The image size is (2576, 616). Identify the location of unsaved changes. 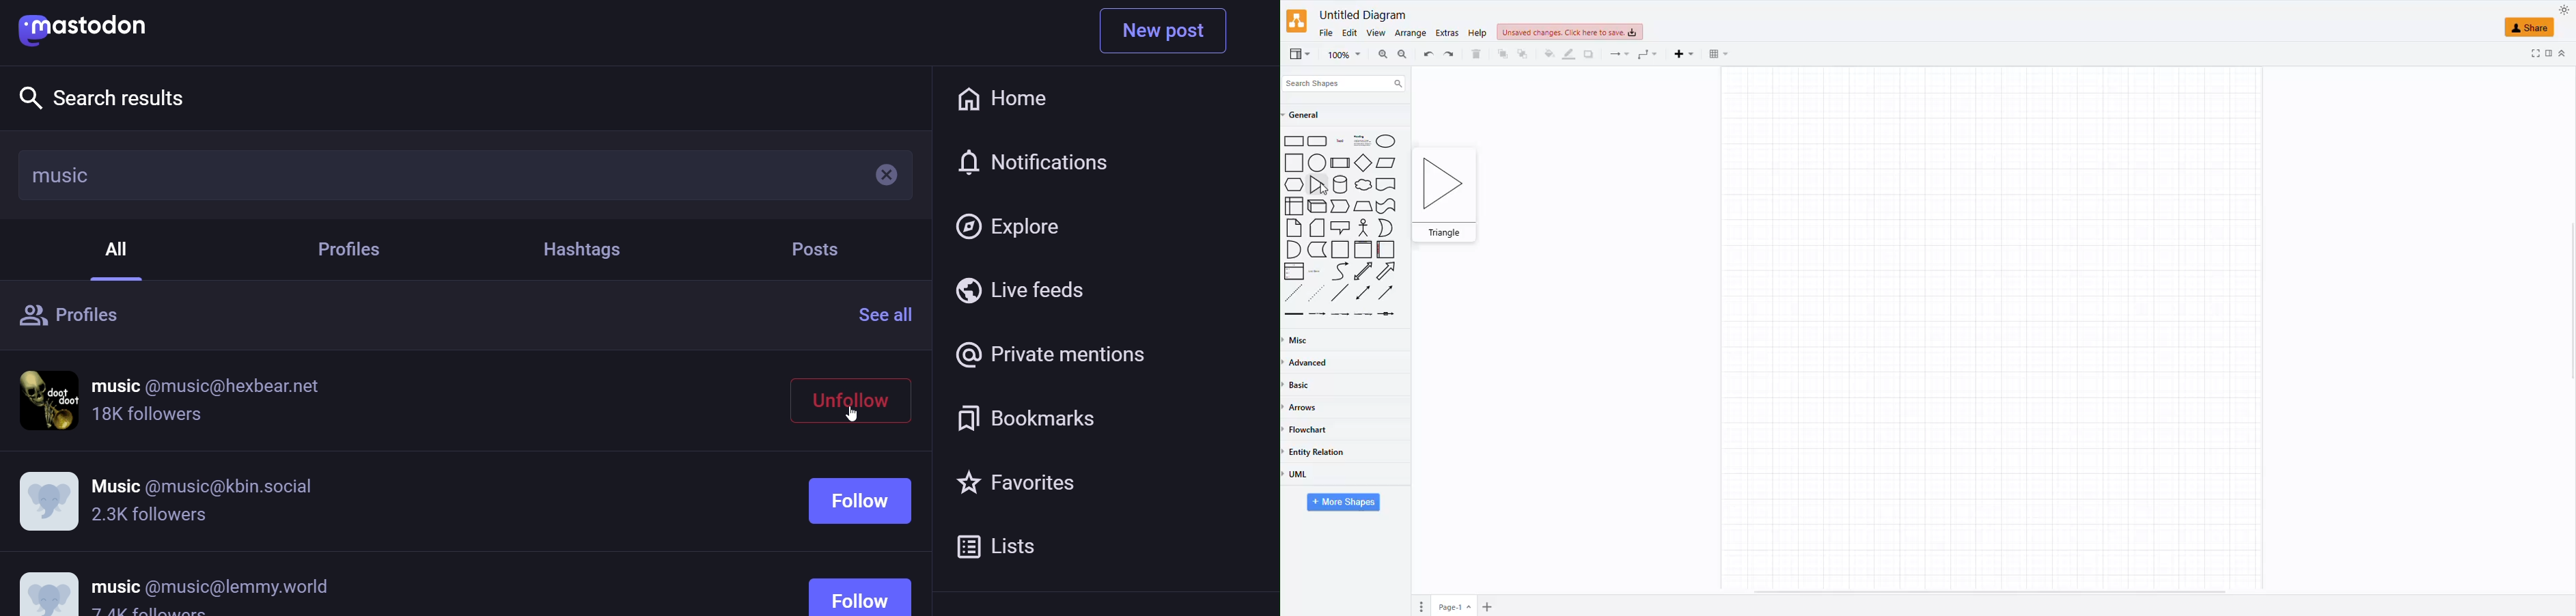
(1567, 33).